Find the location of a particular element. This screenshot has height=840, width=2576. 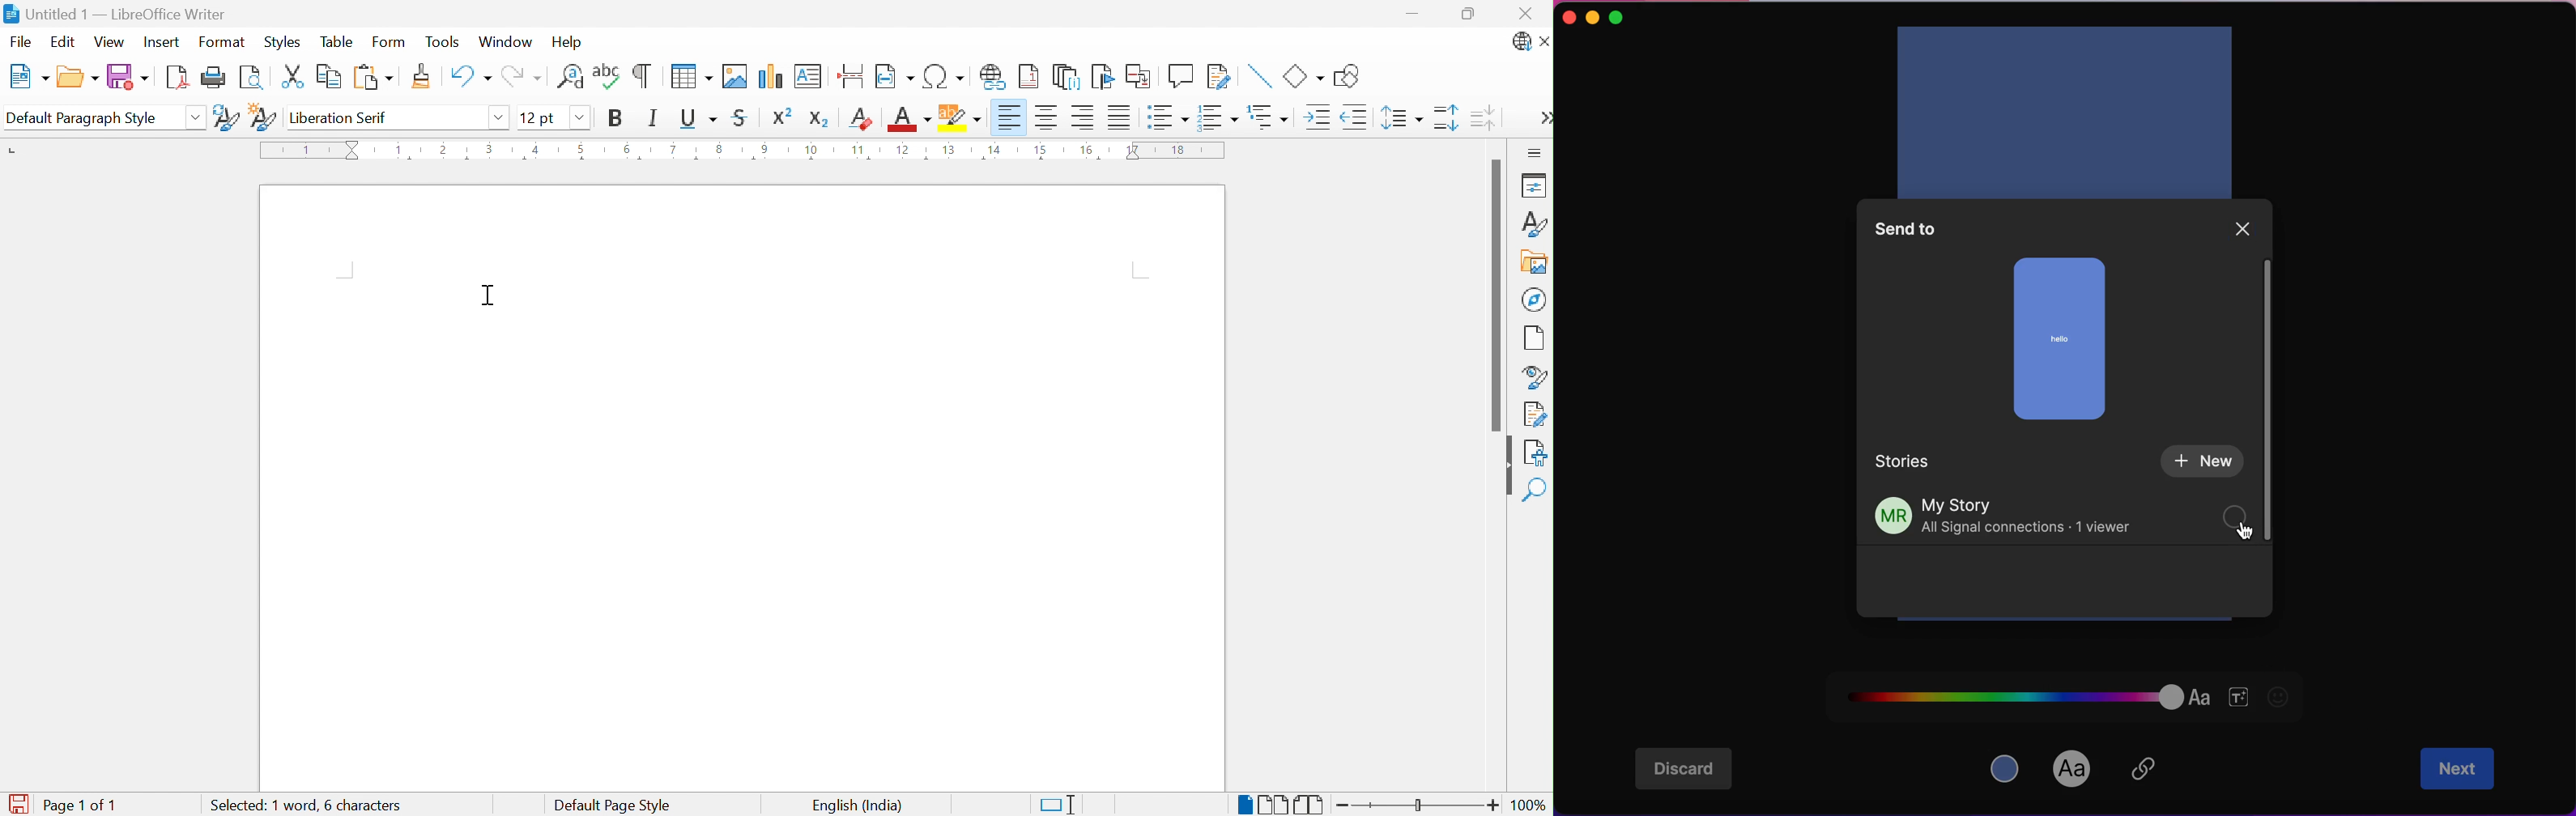

Undo is located at coordinates (468, 77).